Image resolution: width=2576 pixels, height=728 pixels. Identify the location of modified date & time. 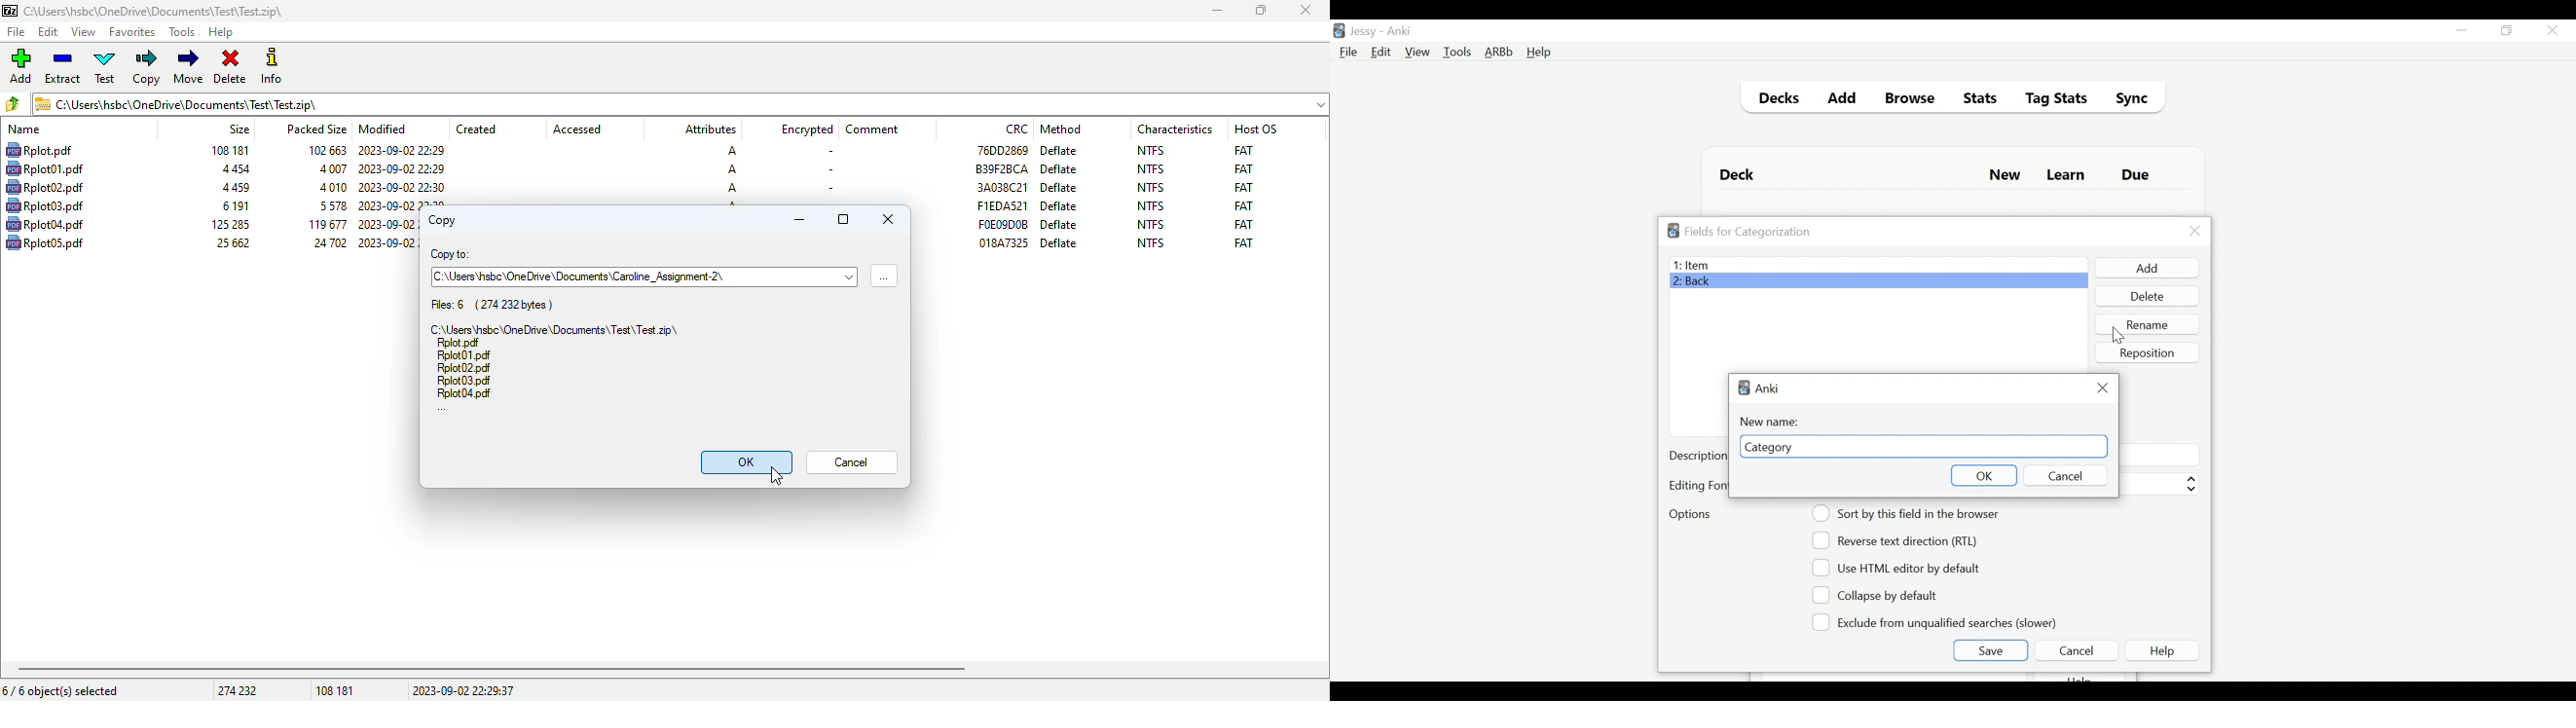
(401, 151).